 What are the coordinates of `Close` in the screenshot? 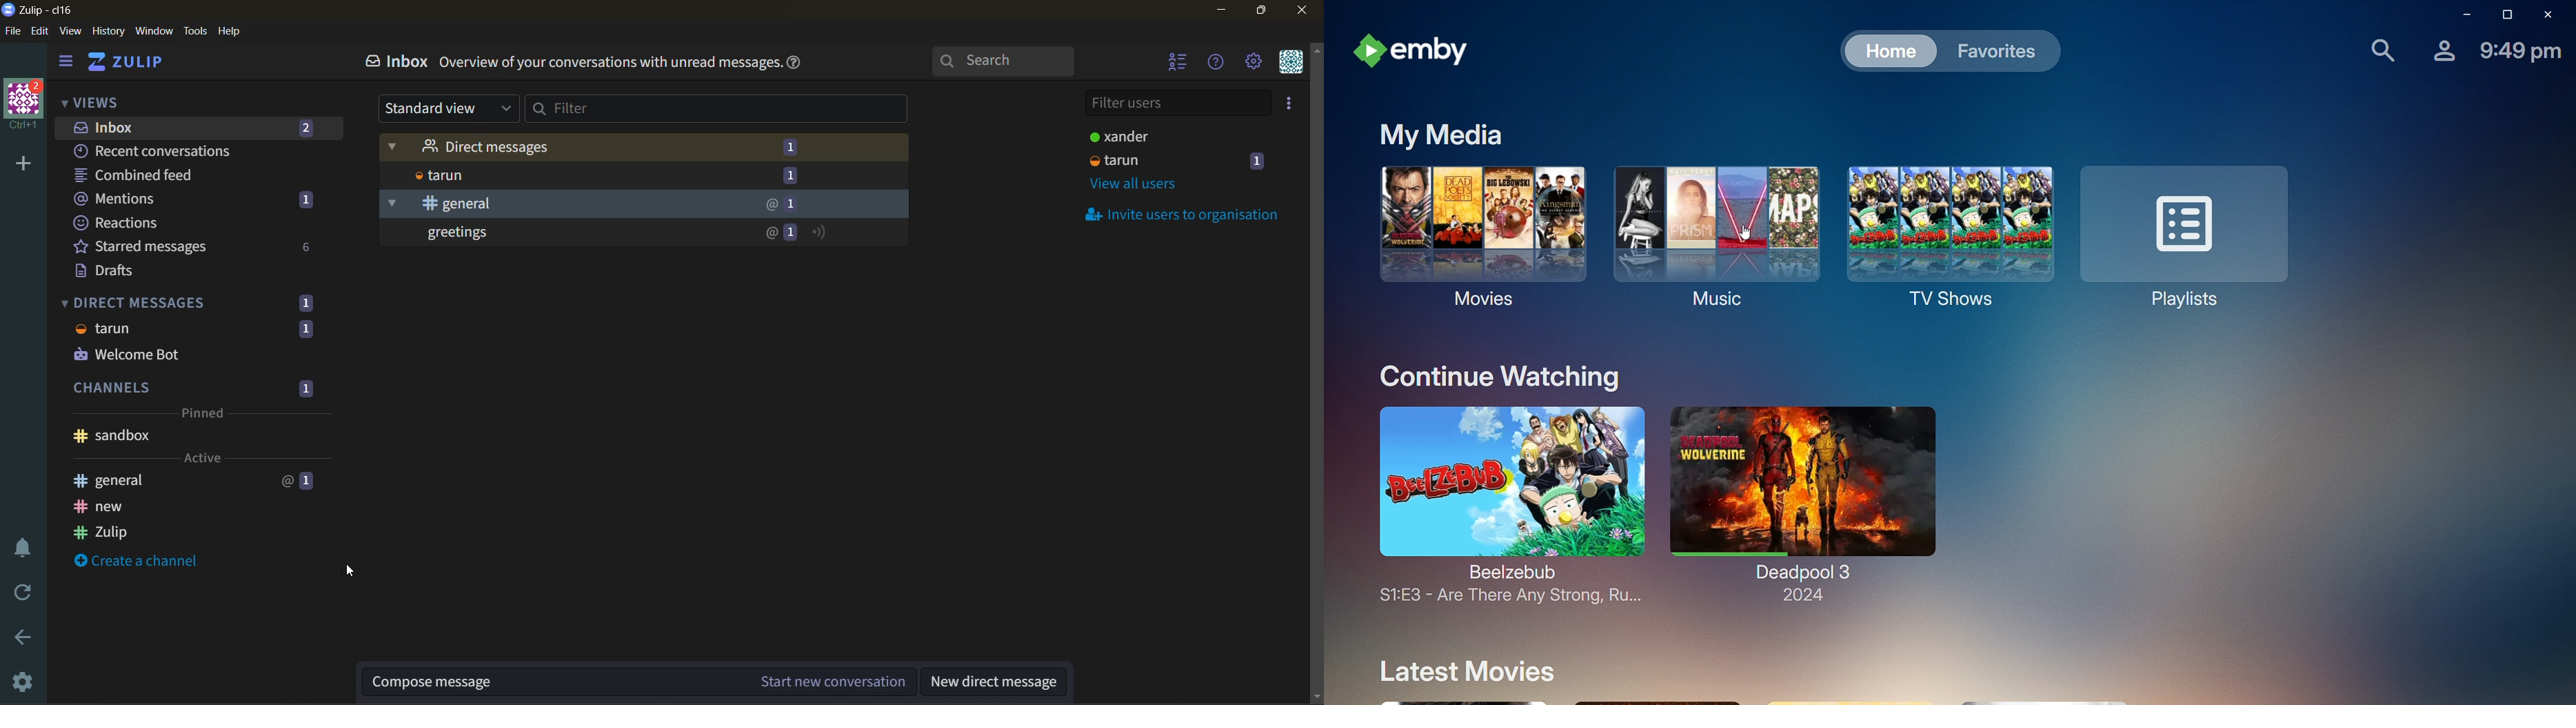 It's located at (2547, 14).